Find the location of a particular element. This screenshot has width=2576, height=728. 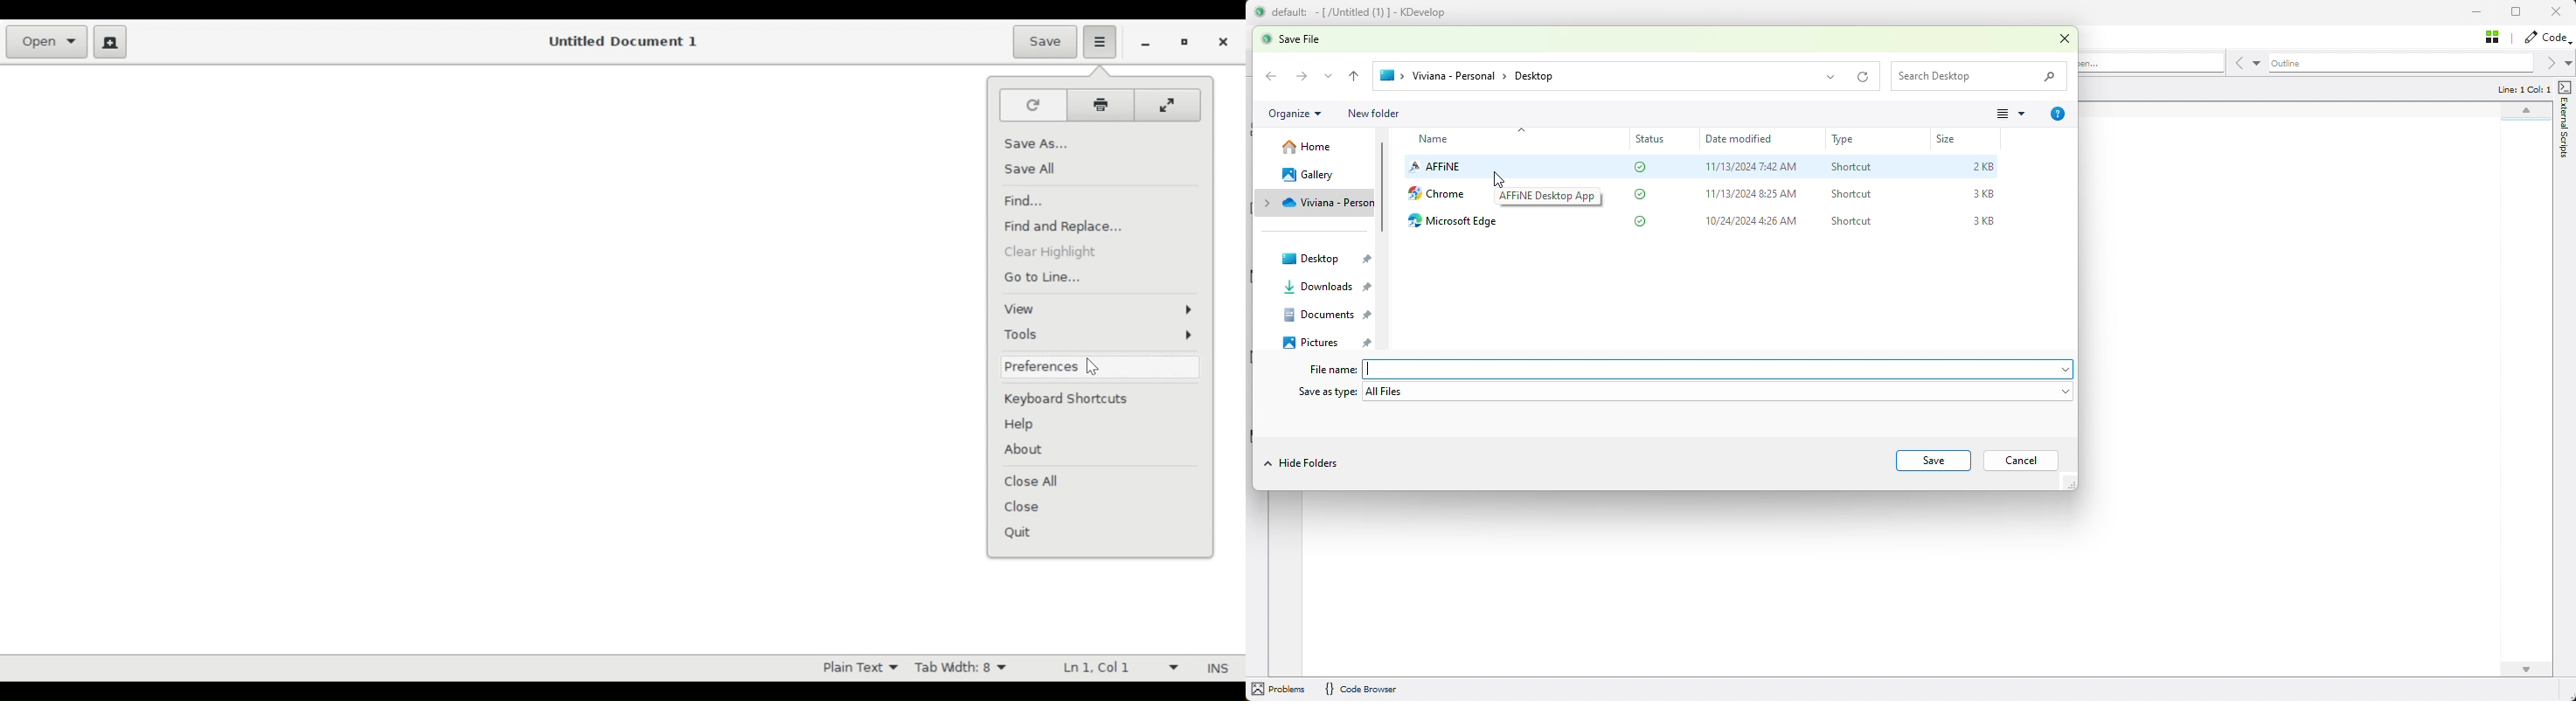

Fullscreen is located at coordinates (1170, 105).